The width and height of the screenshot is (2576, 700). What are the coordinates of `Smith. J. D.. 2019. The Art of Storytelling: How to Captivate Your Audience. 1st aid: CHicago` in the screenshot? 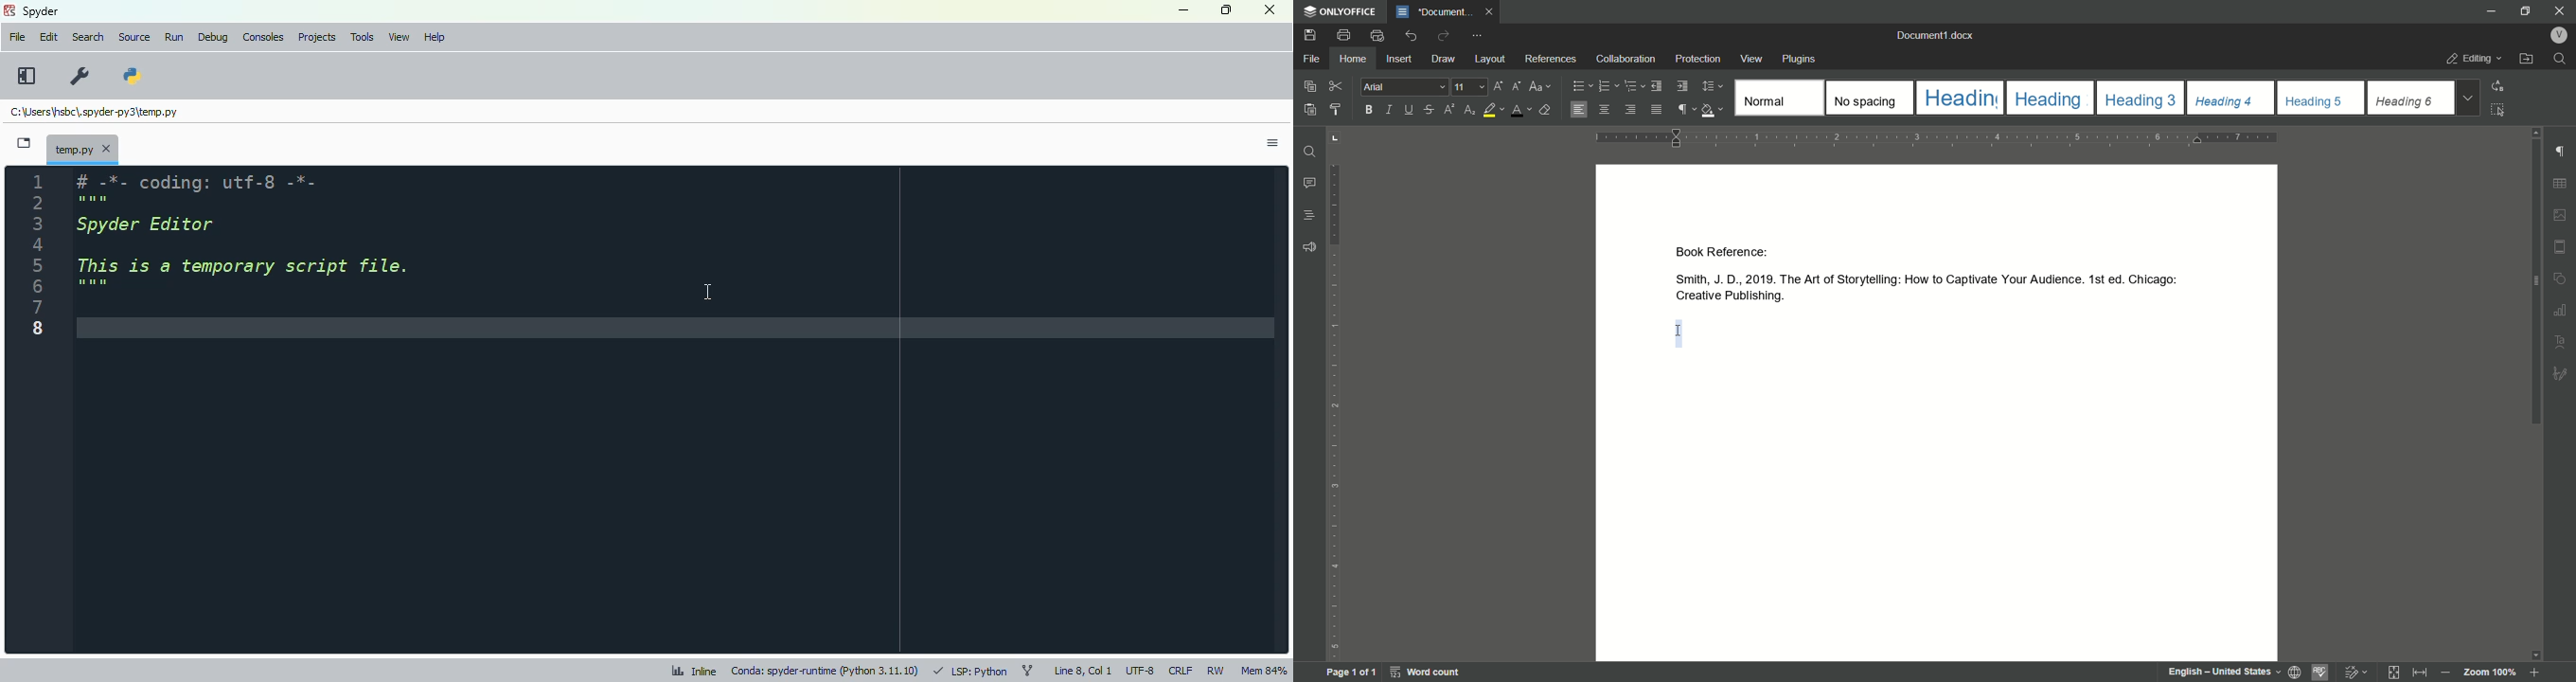 It's located at (1921, 278).